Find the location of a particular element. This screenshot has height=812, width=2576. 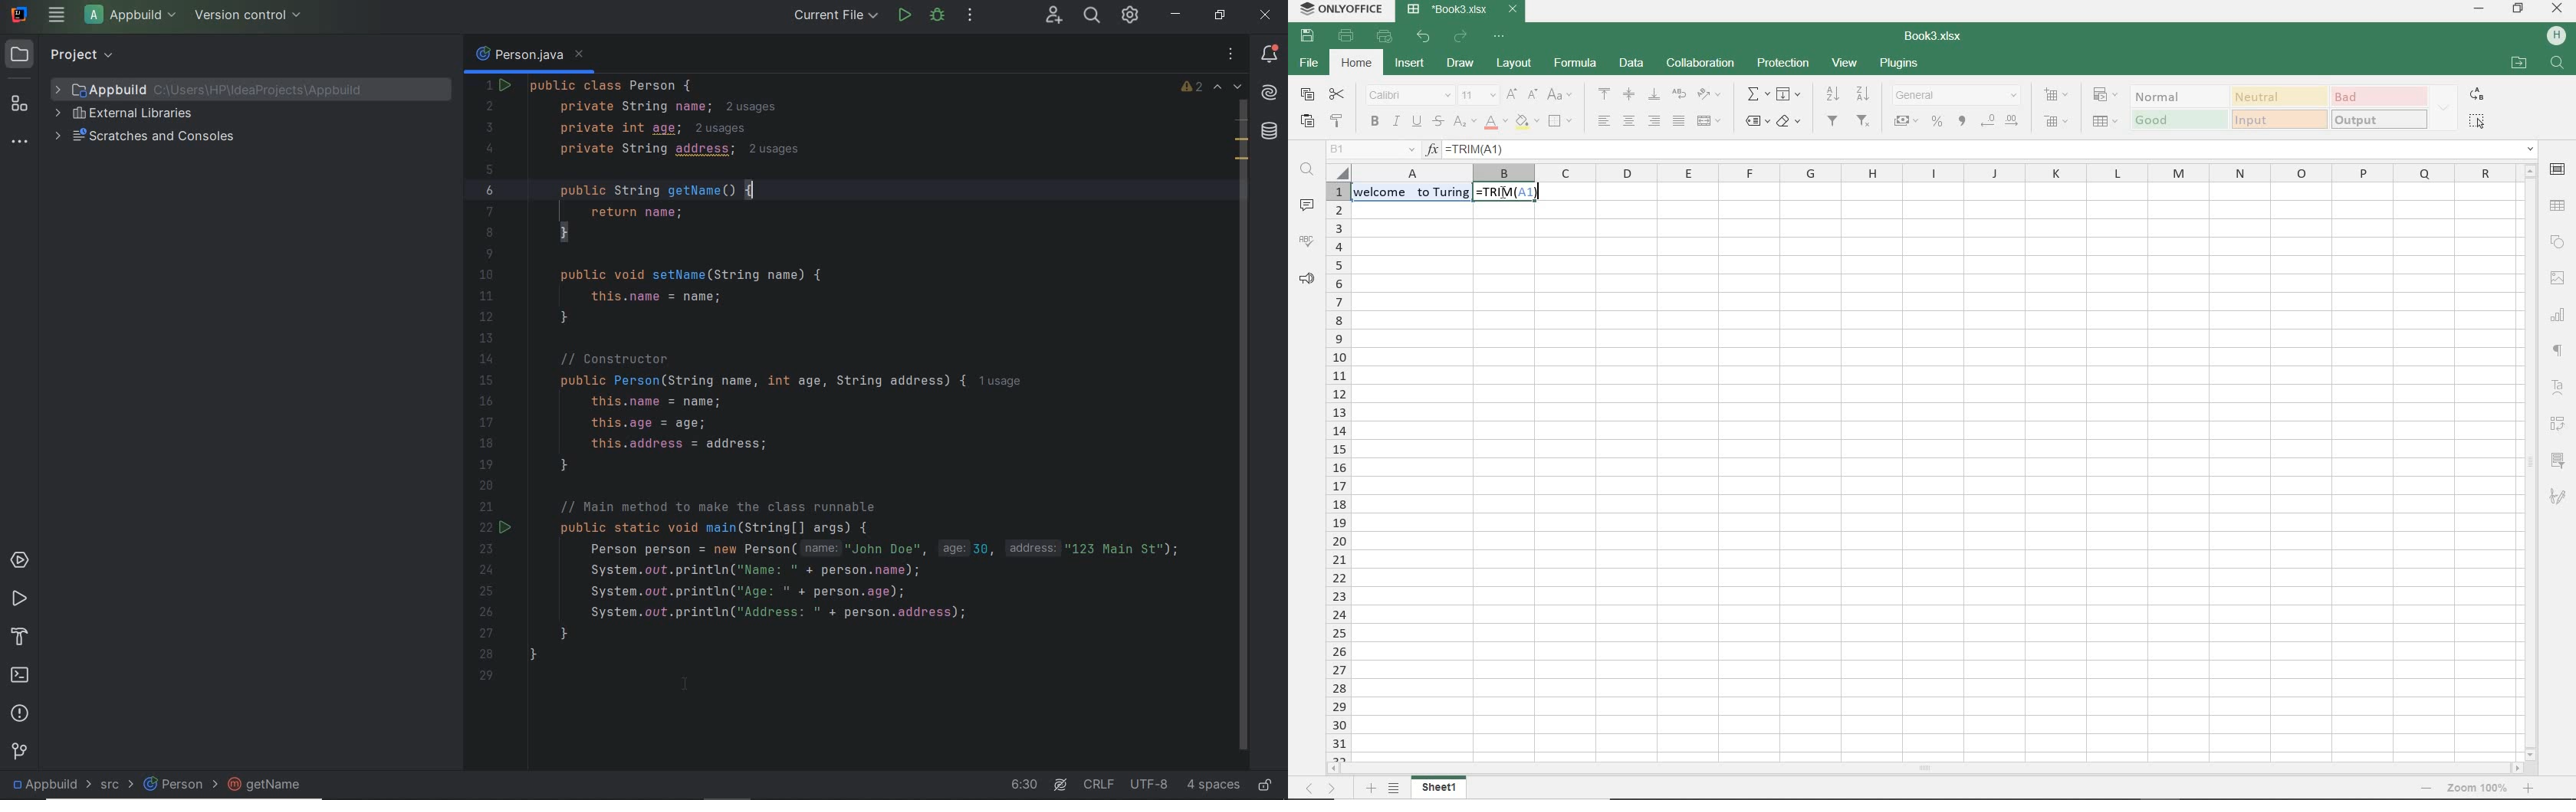

merge and center is located at coordinates (1710, 122).